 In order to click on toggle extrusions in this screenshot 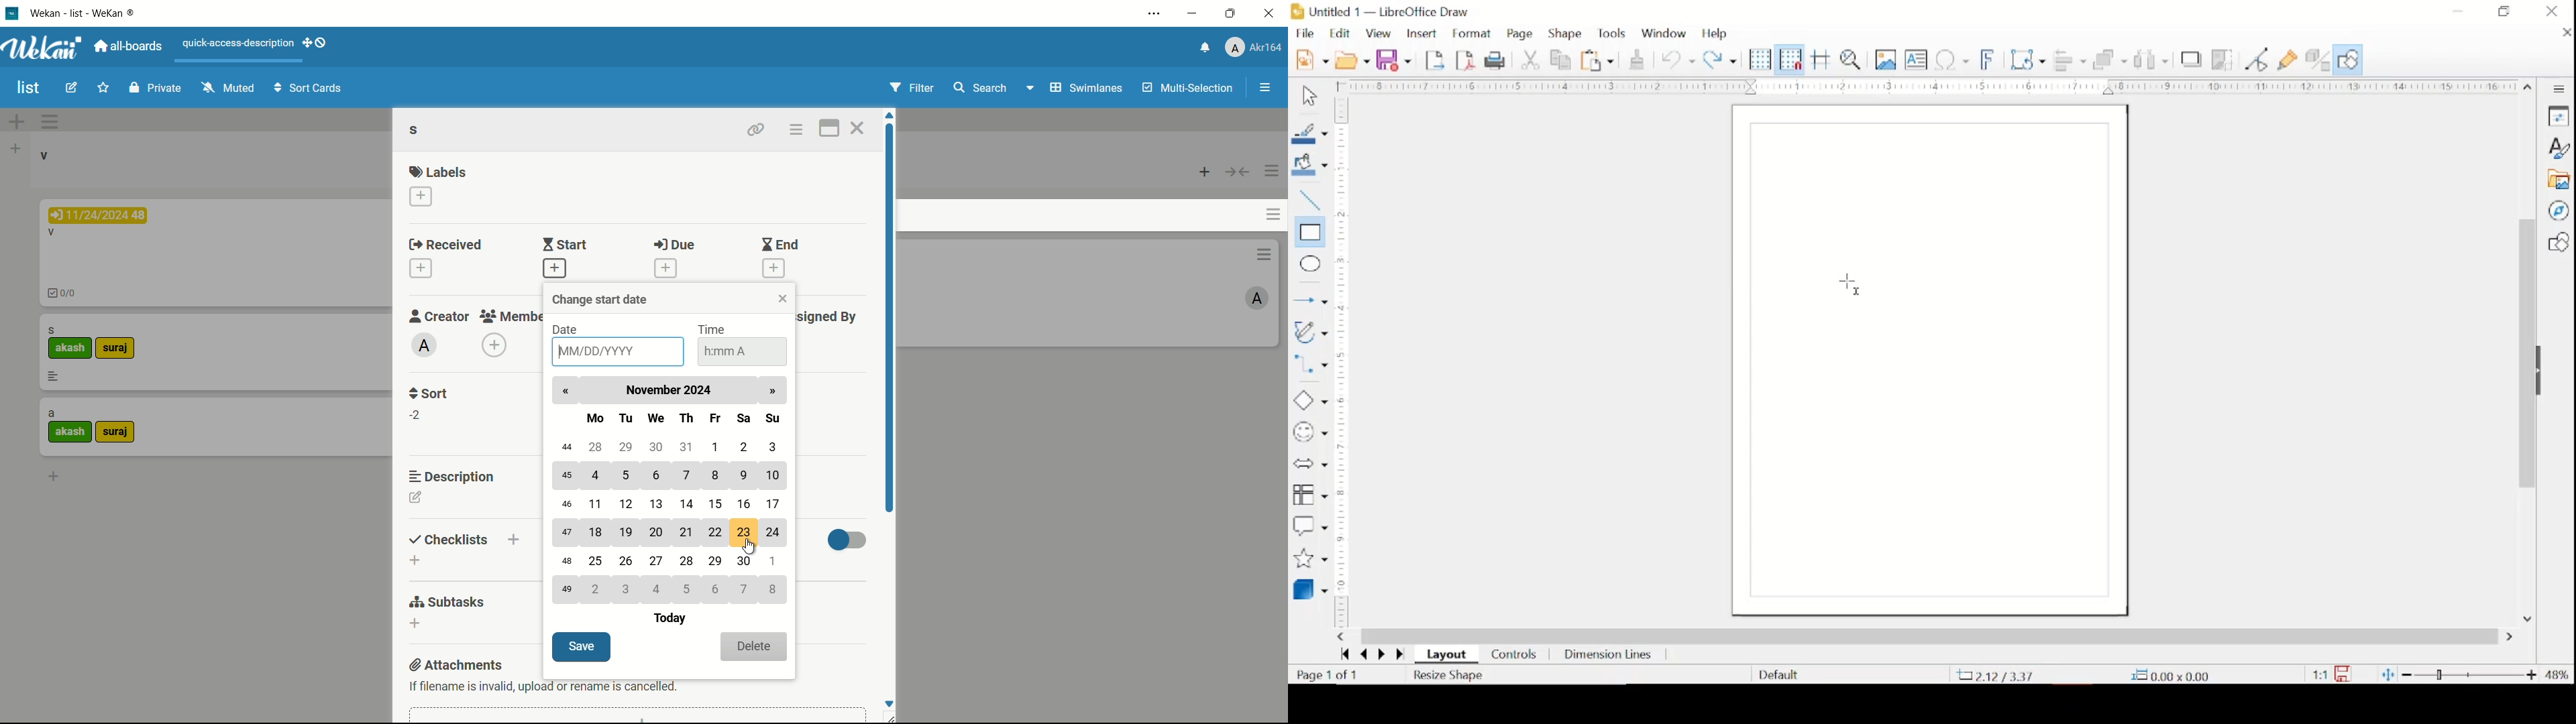, I will do `click(2318, 61)`.